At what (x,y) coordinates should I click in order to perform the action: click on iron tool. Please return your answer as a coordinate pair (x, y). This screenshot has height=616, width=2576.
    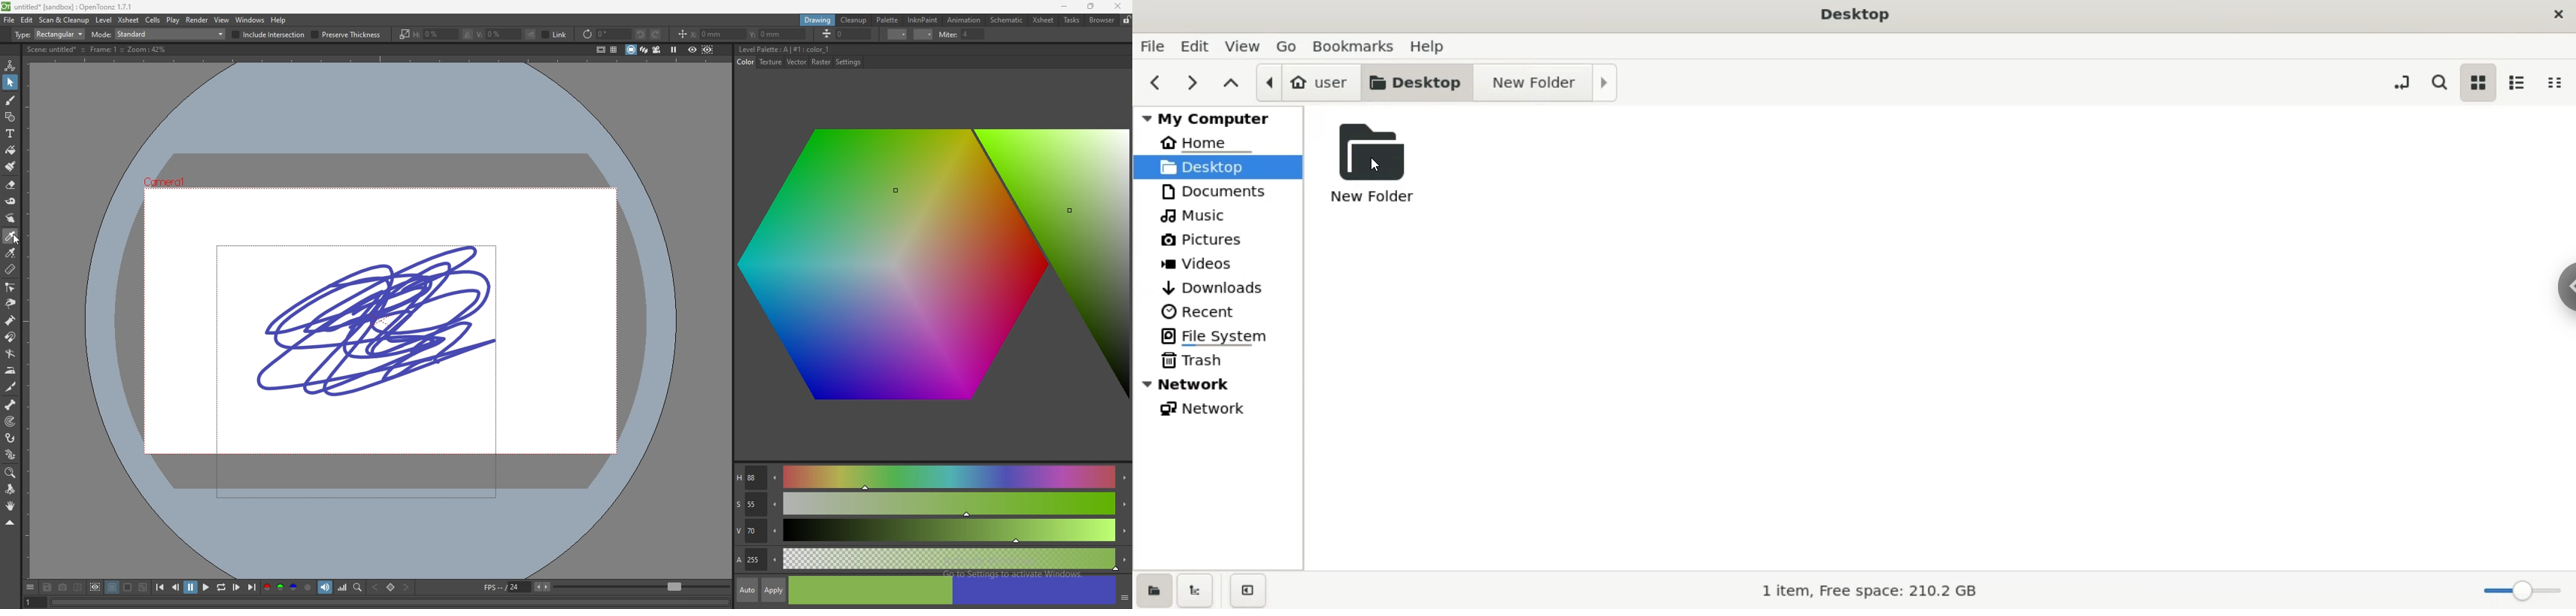
    Looking at the image, I should click on (11, 371).